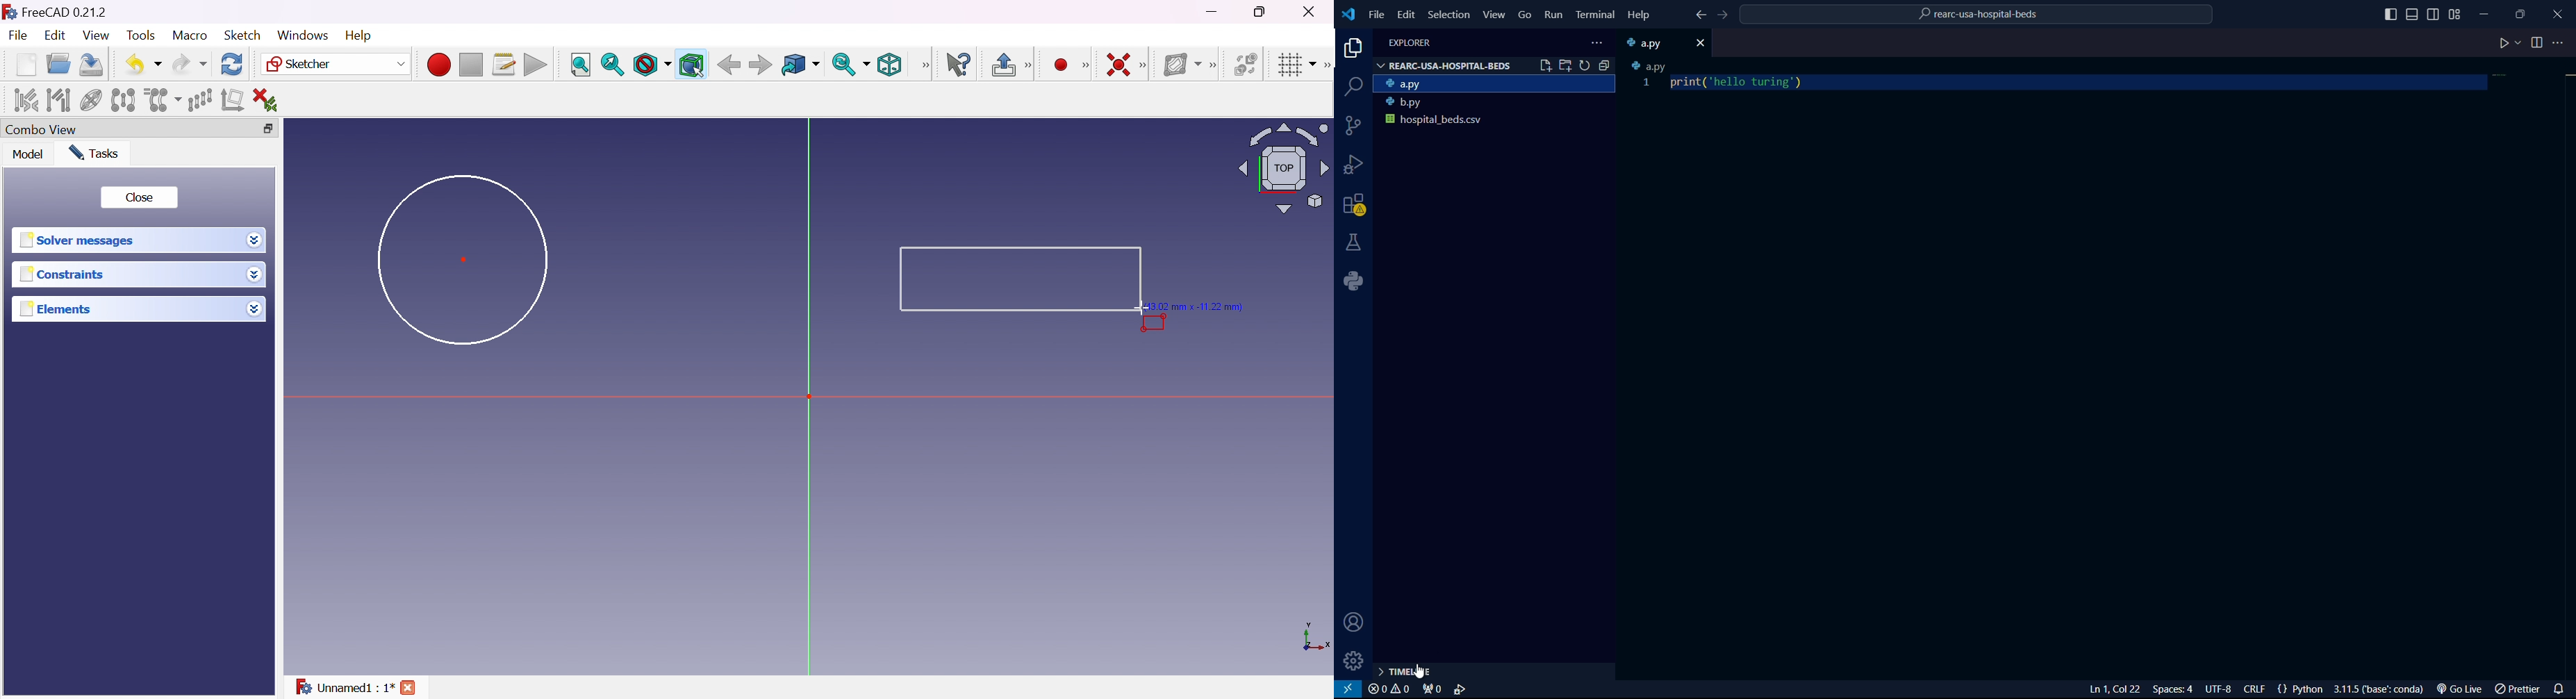 This screenshot has width=2576, height=700. I want to click on toggle secondary sidebar, so click(2434, 14).